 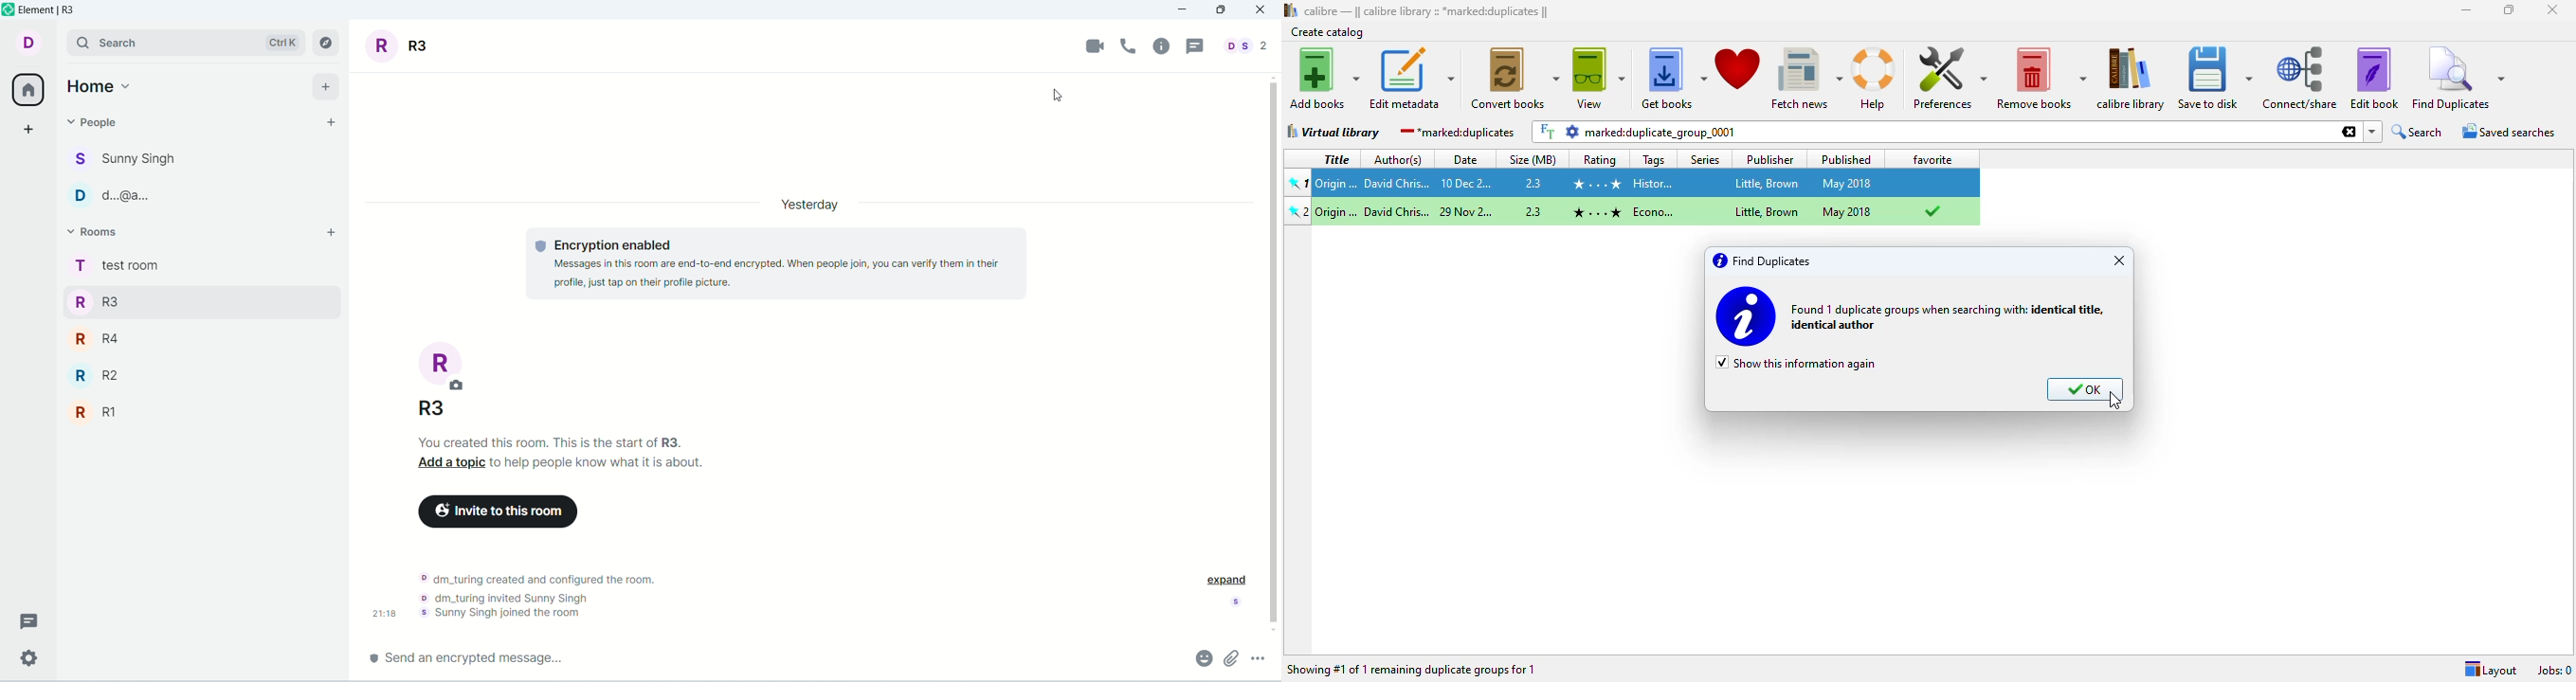 I want to click on rooms, so click(x=95, y=232).